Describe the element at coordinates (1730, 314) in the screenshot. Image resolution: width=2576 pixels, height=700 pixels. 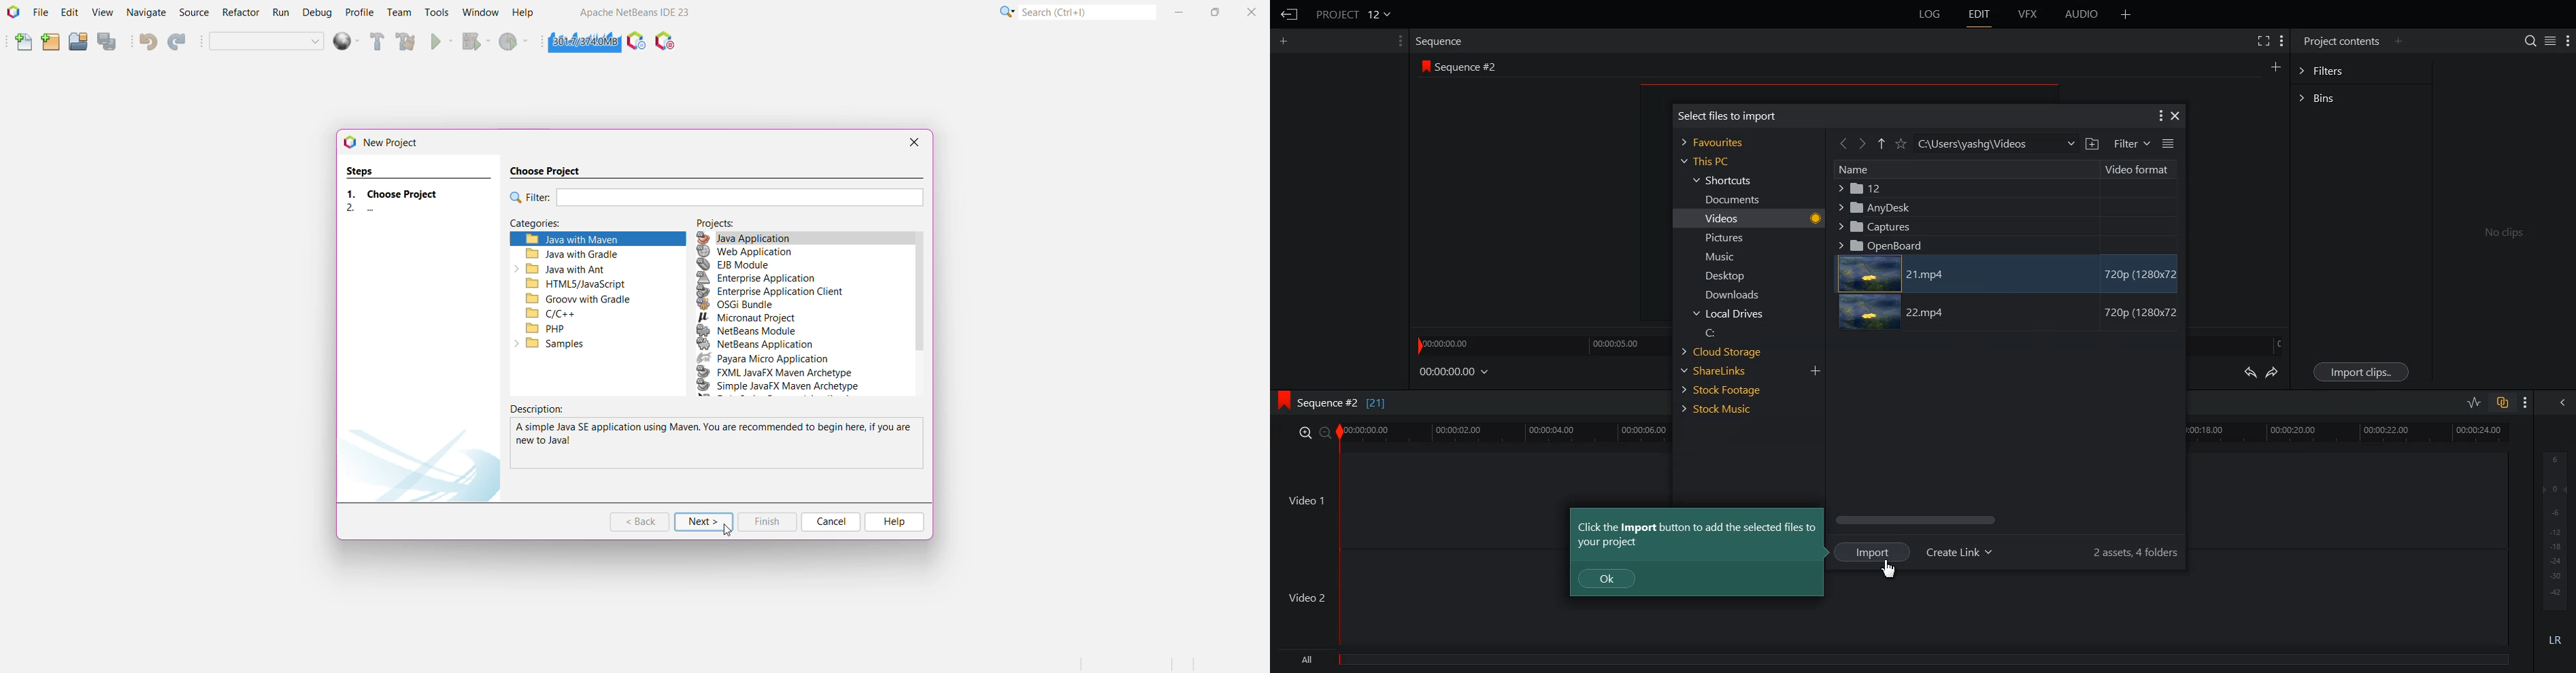
I see `Local Drives` at that location.